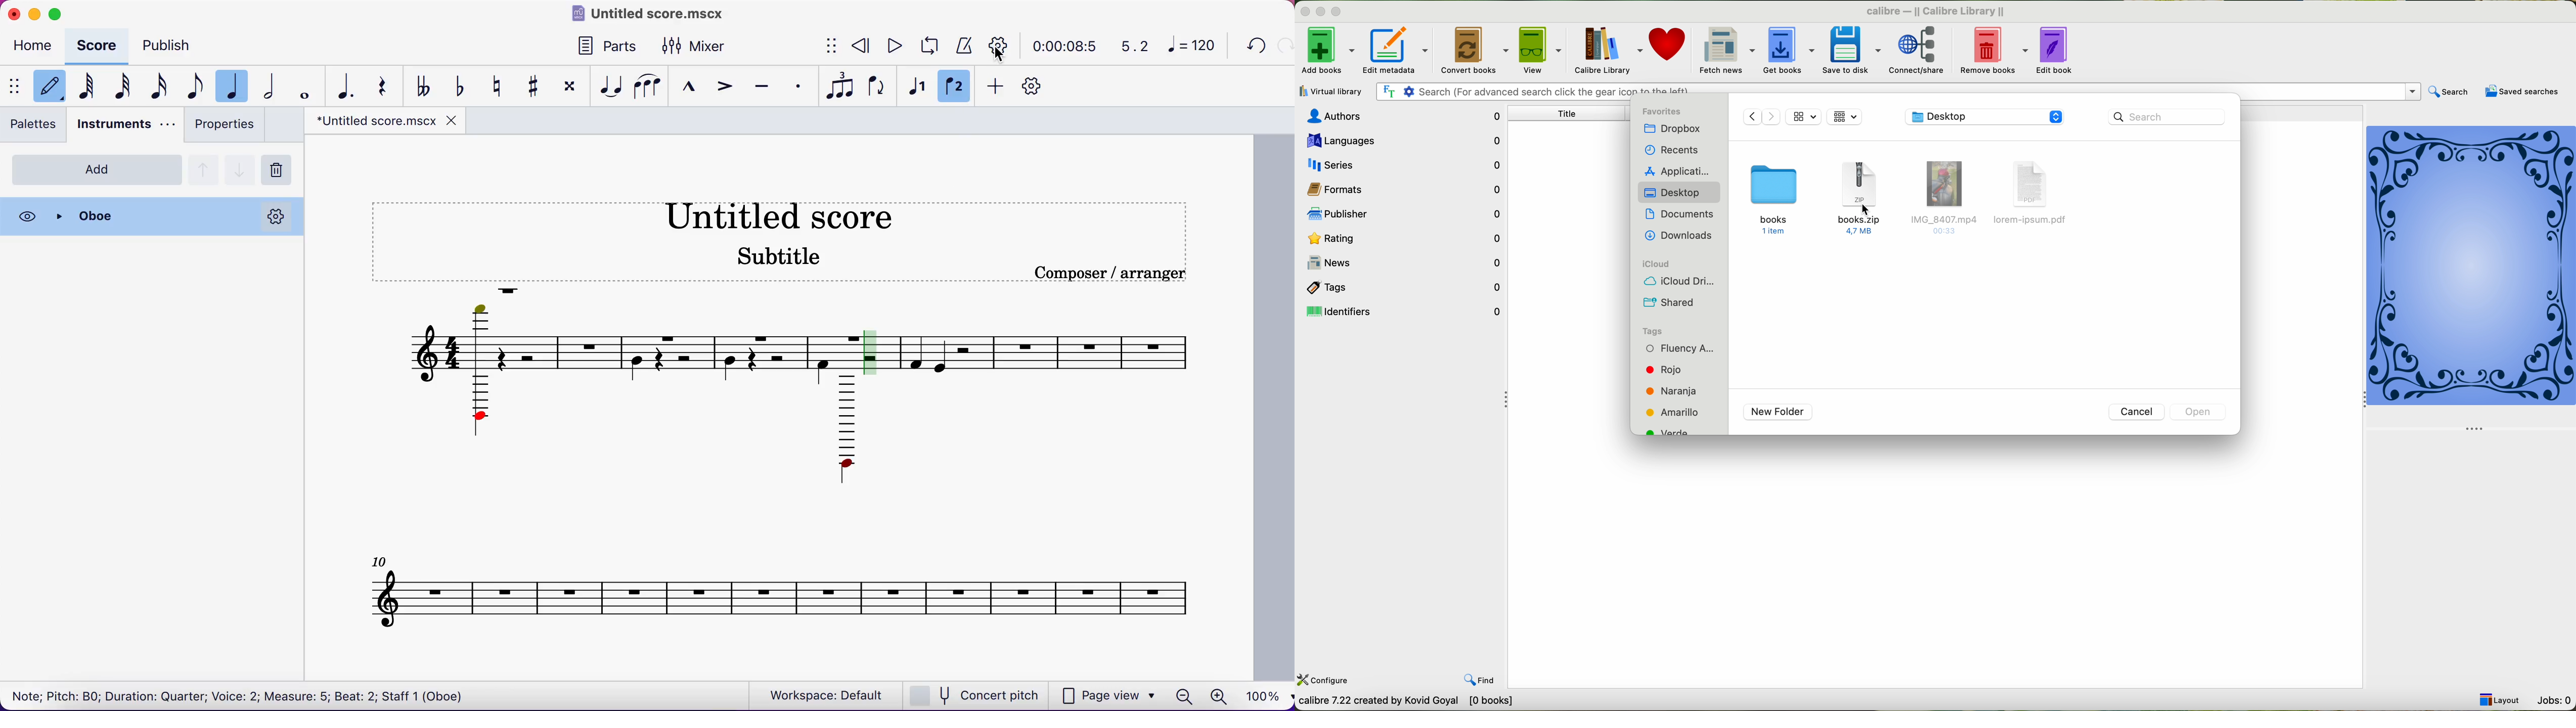  Describe the element at coordinates (1675, 430) in the screenshot. I see `green tag` at that location.